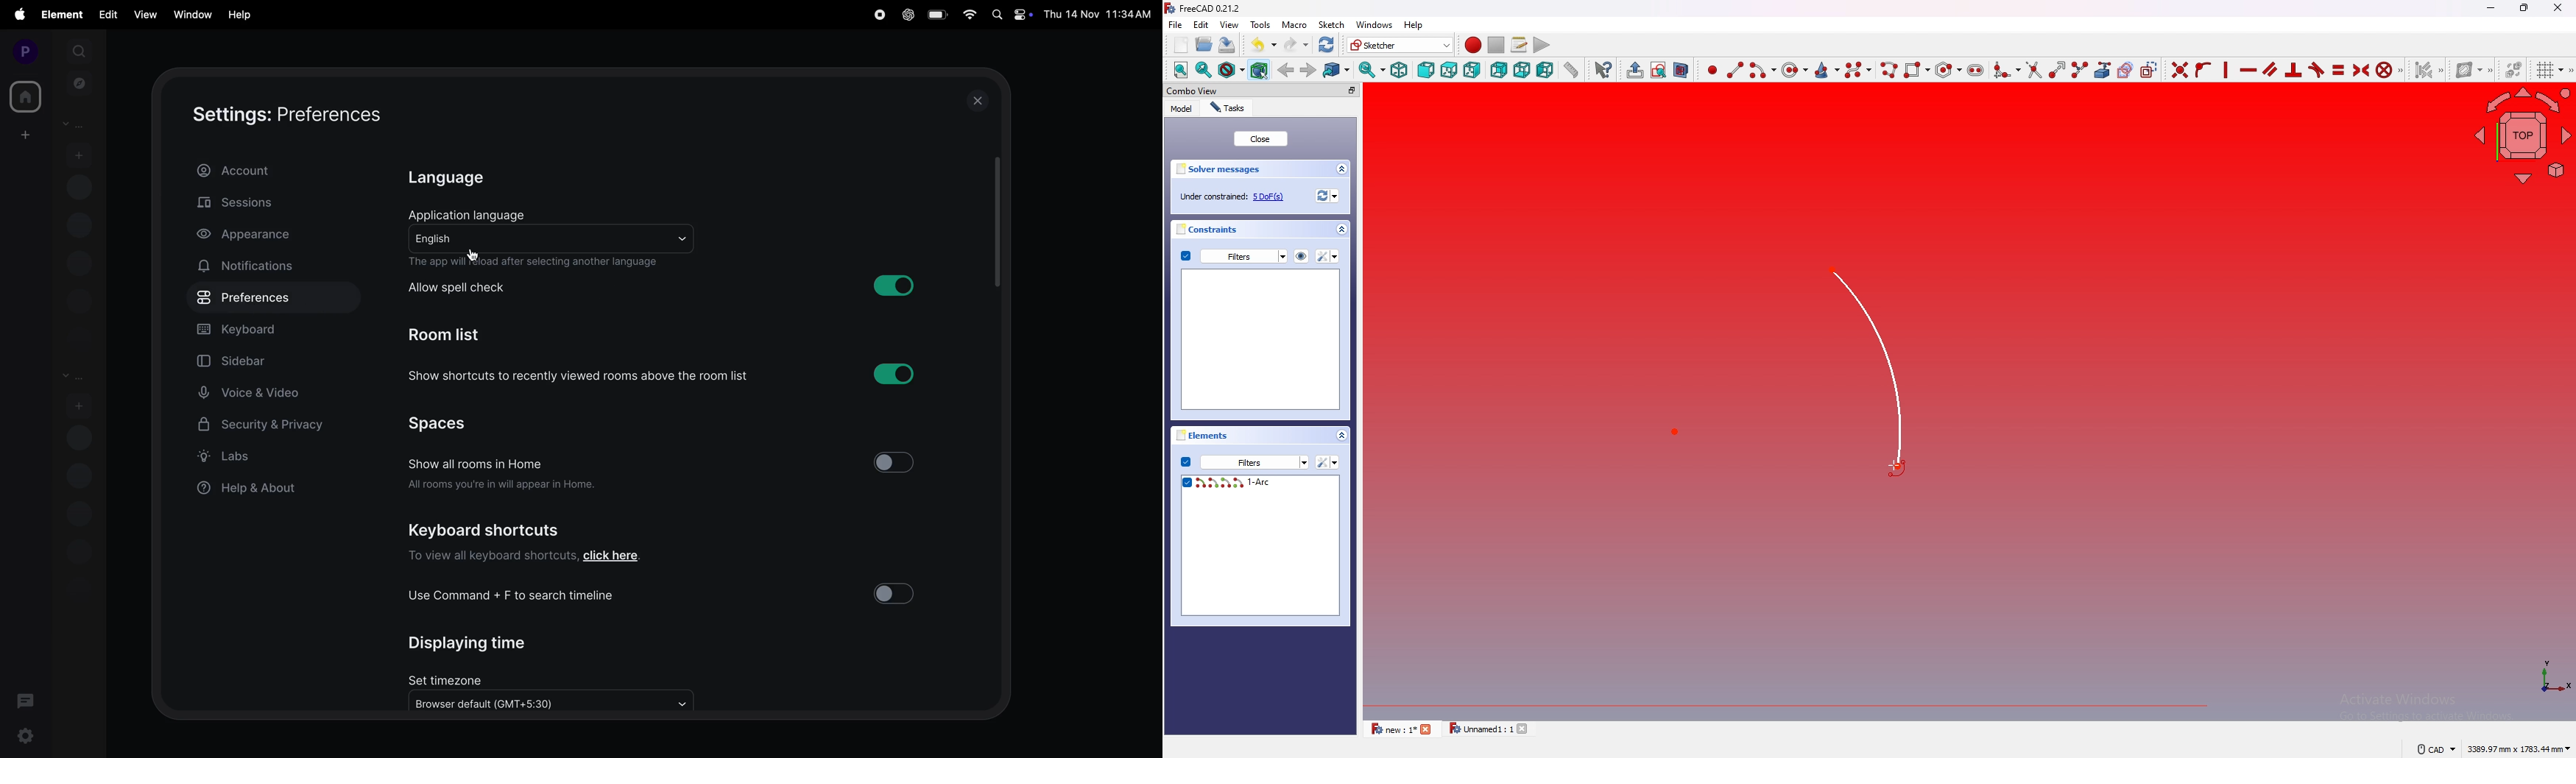  I want to click on constrain block, so click(2391, 68).